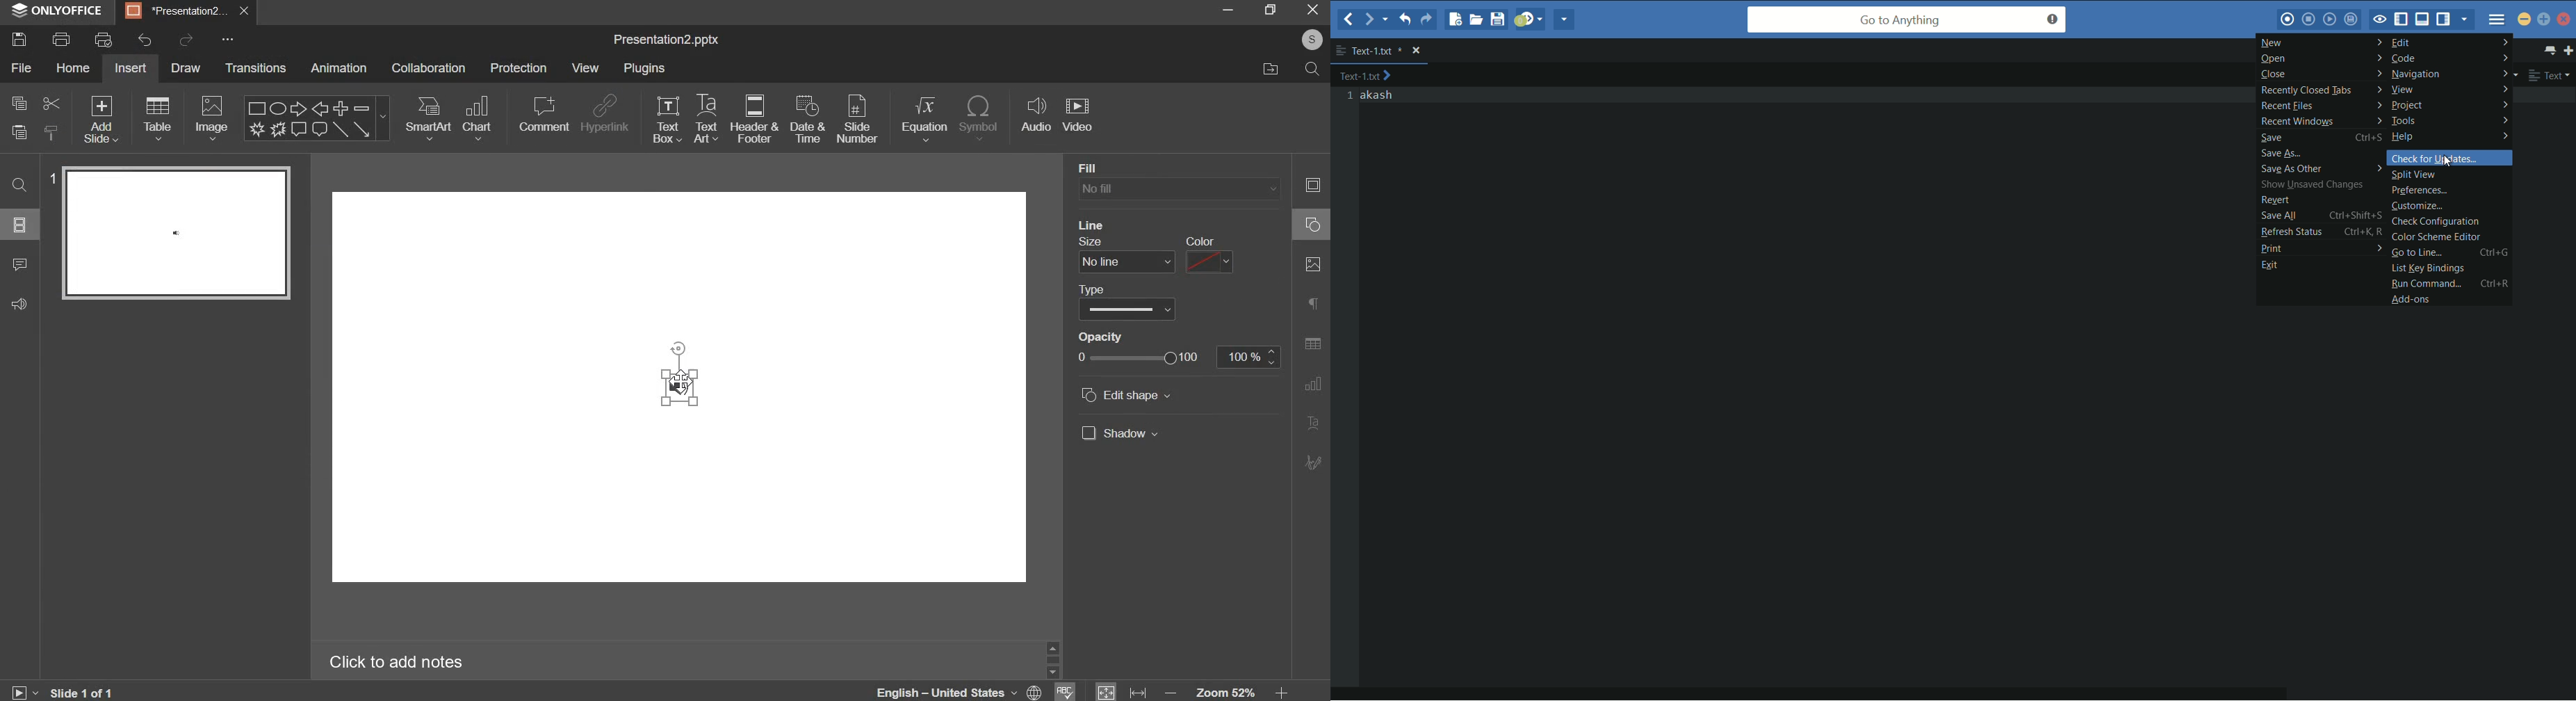 The width and height of the screenshot is (2576, 728). What do you see at coordinates (157, 119) in the screenshot?
I see `table` at bounding box center [157, 119].